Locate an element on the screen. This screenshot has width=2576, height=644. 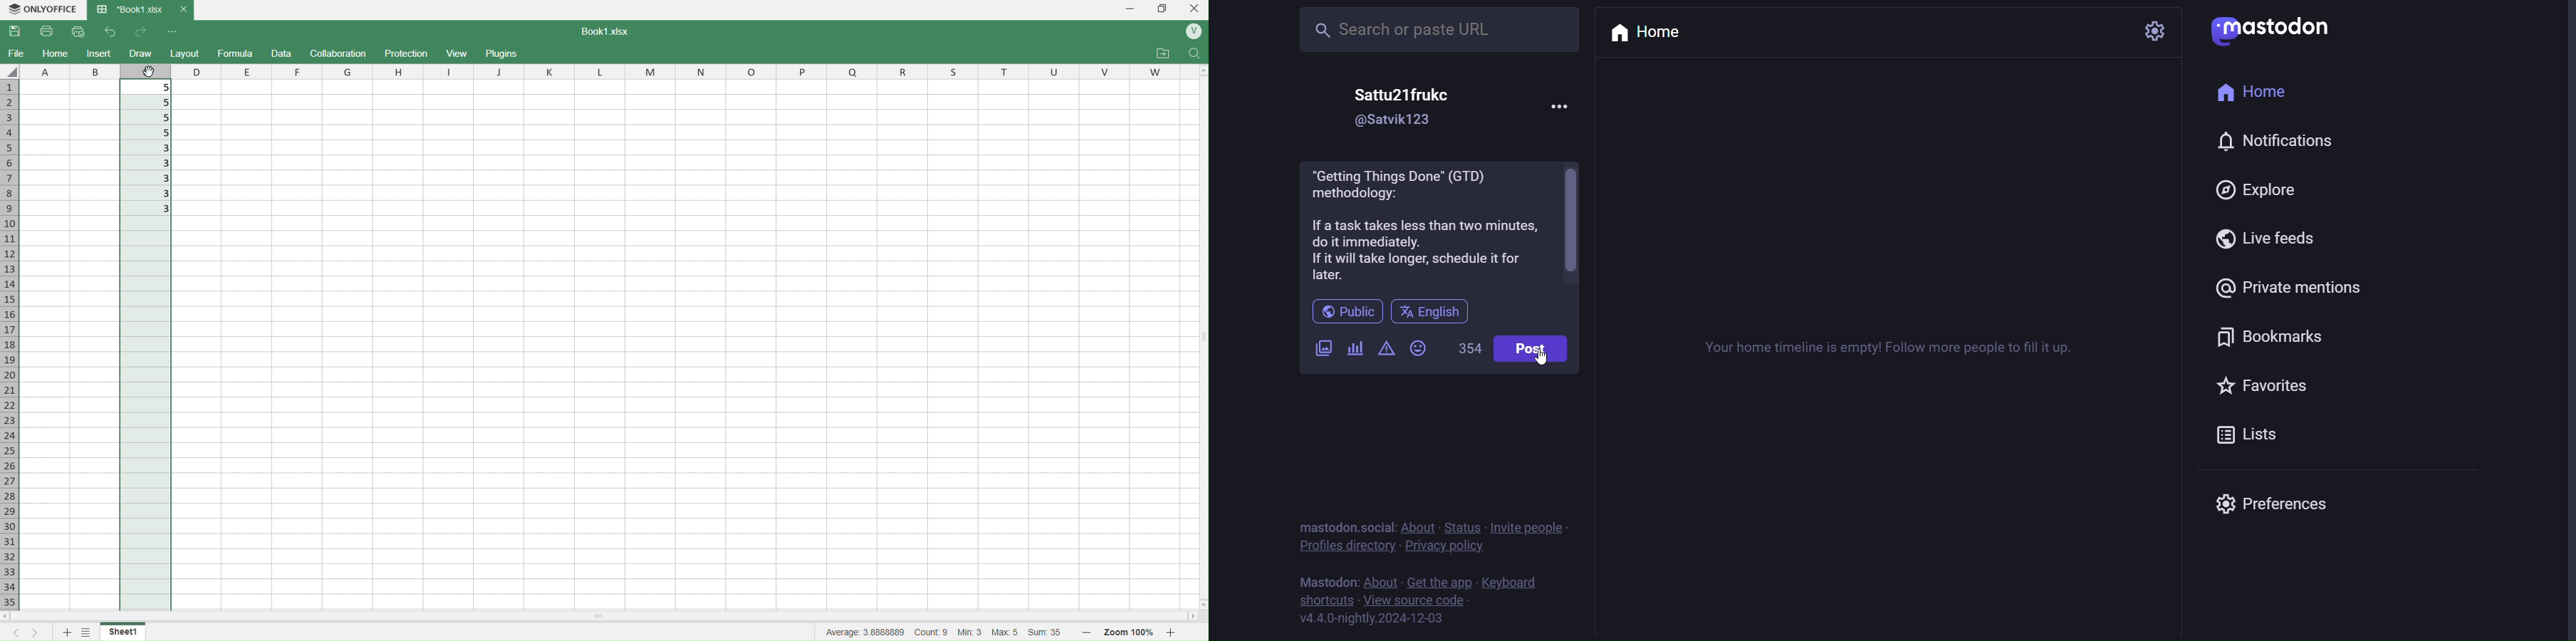
User is located at coordinates (1192, 32).